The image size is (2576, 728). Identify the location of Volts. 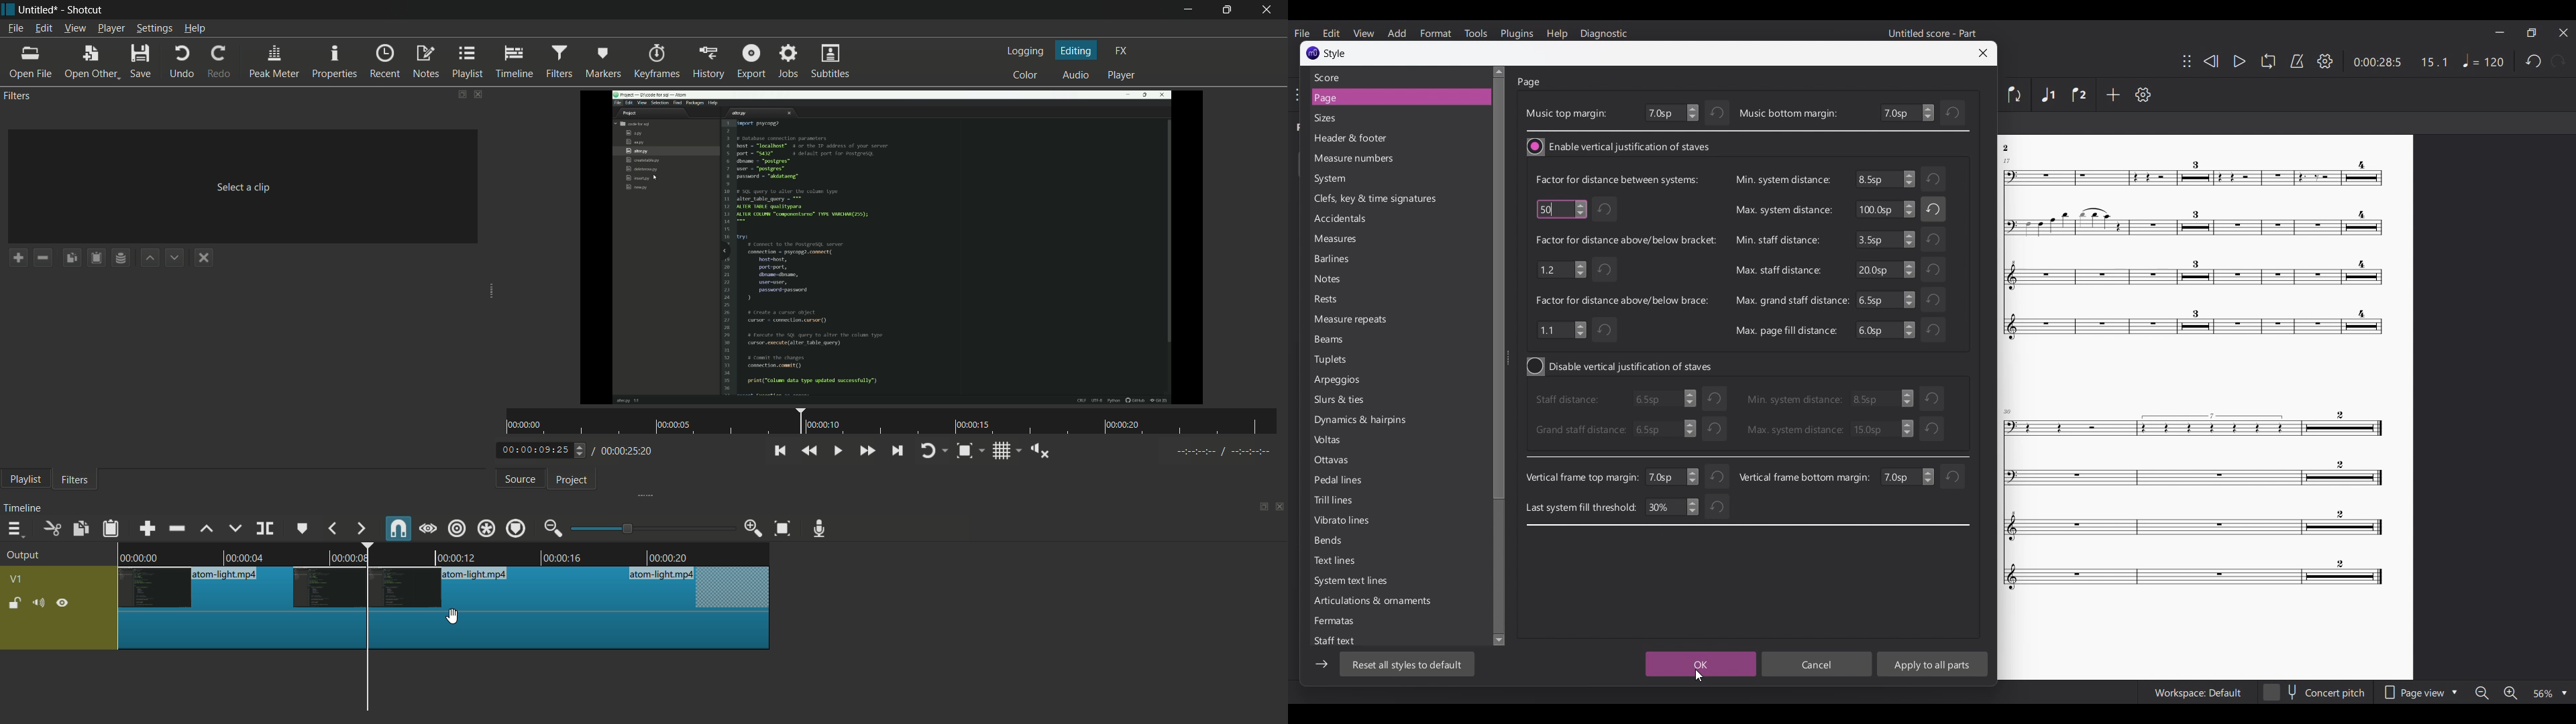
(1358, 442).